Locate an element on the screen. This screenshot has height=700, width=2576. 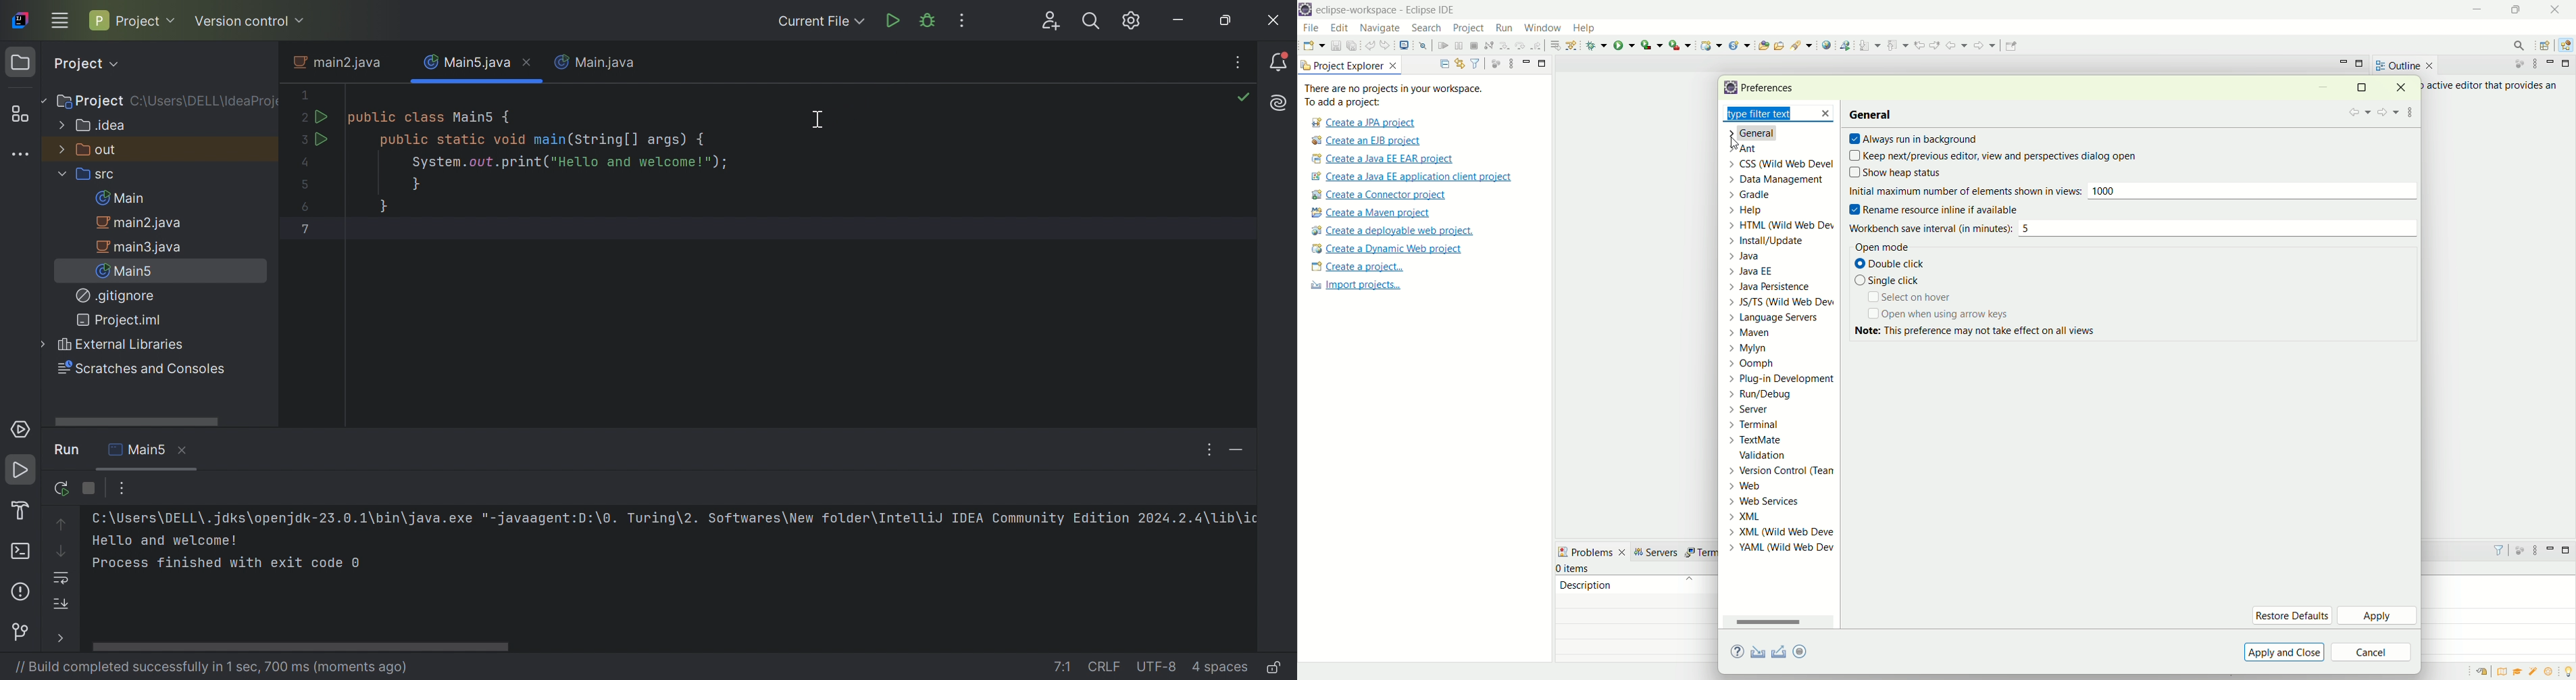
Build is located at coordinates (20, 512).